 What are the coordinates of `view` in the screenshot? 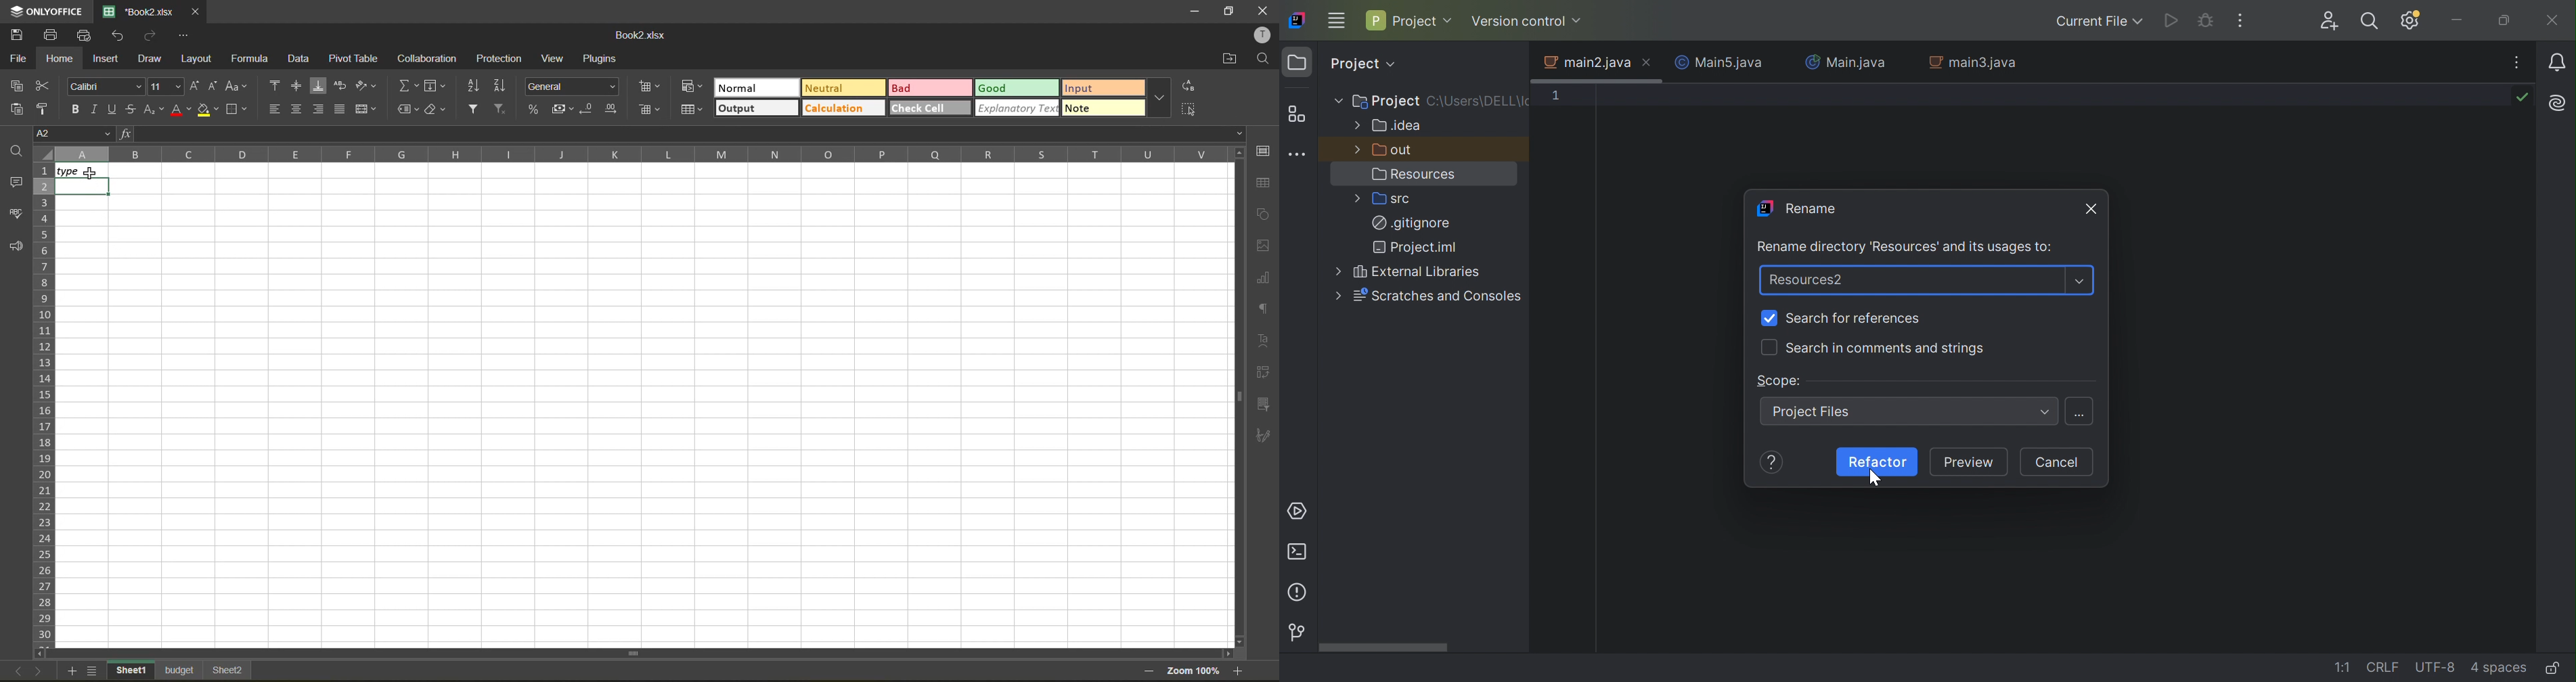 It's located at (554, 59).